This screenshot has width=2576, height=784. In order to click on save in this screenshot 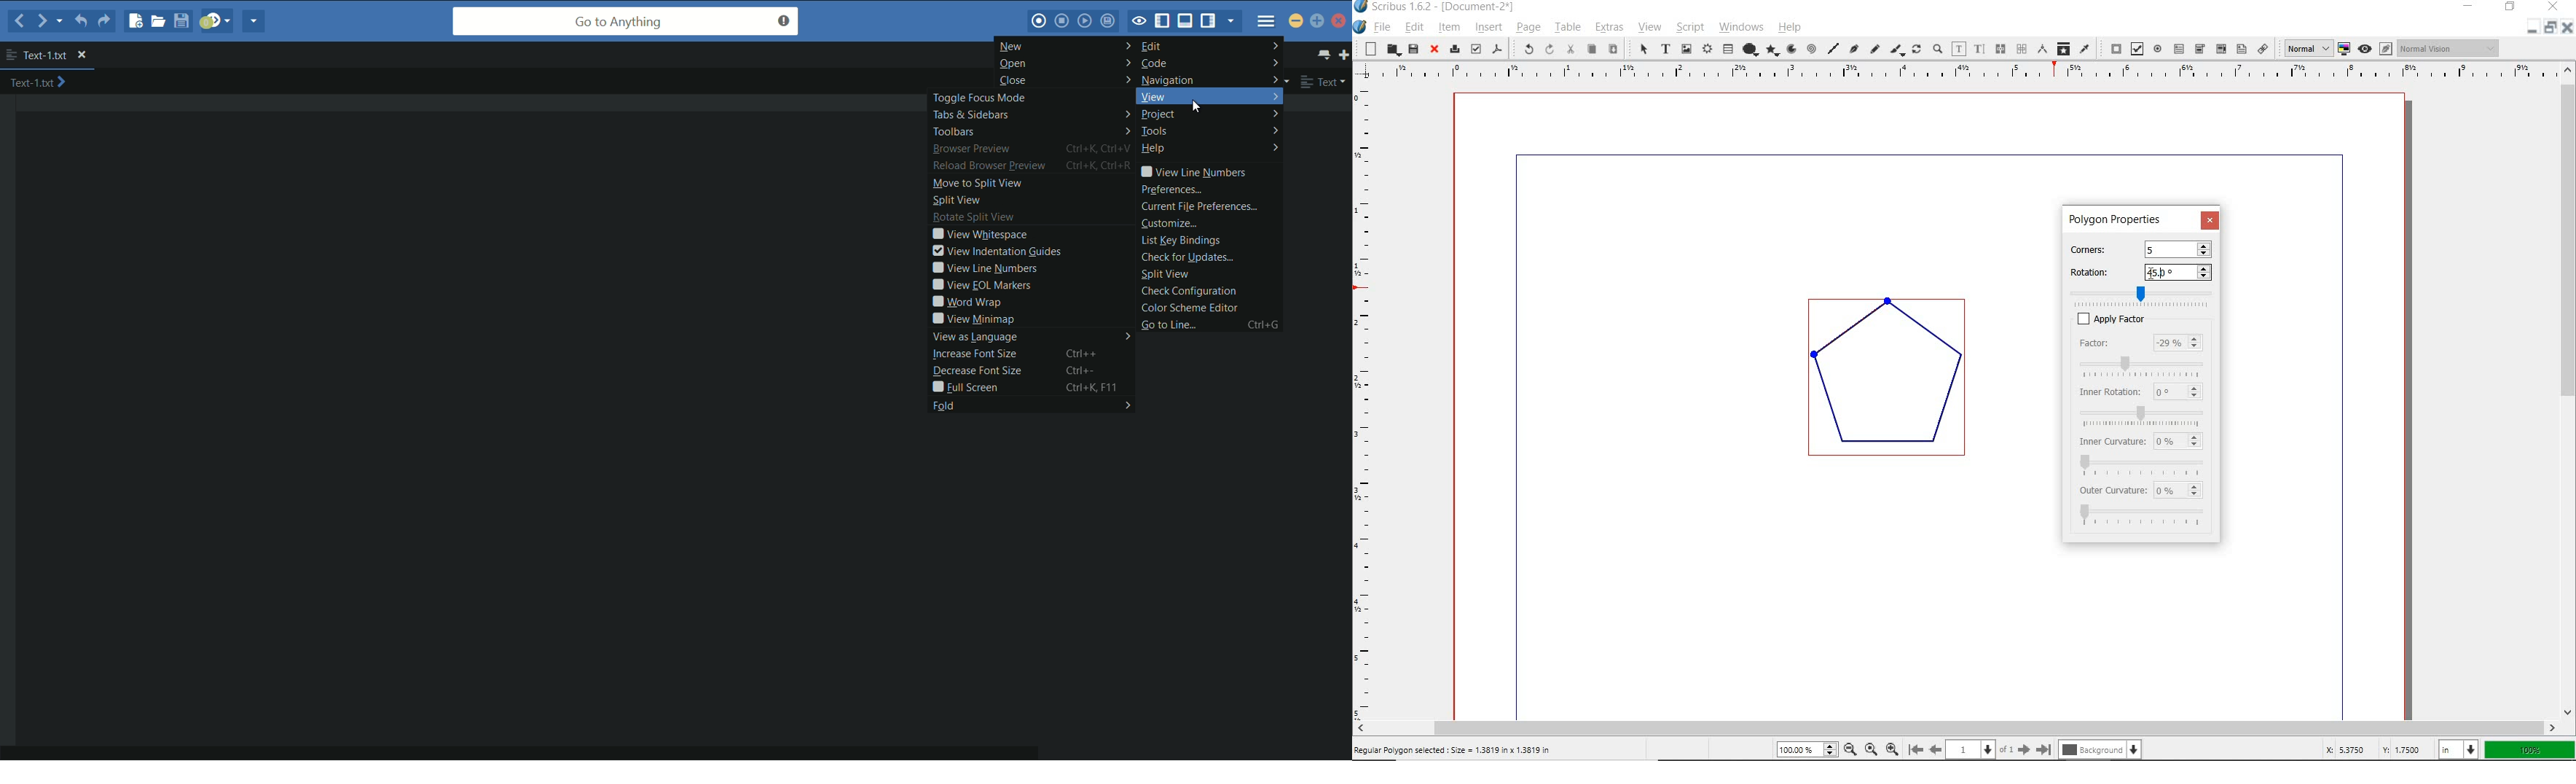, I will do `click(1413, 48)`.